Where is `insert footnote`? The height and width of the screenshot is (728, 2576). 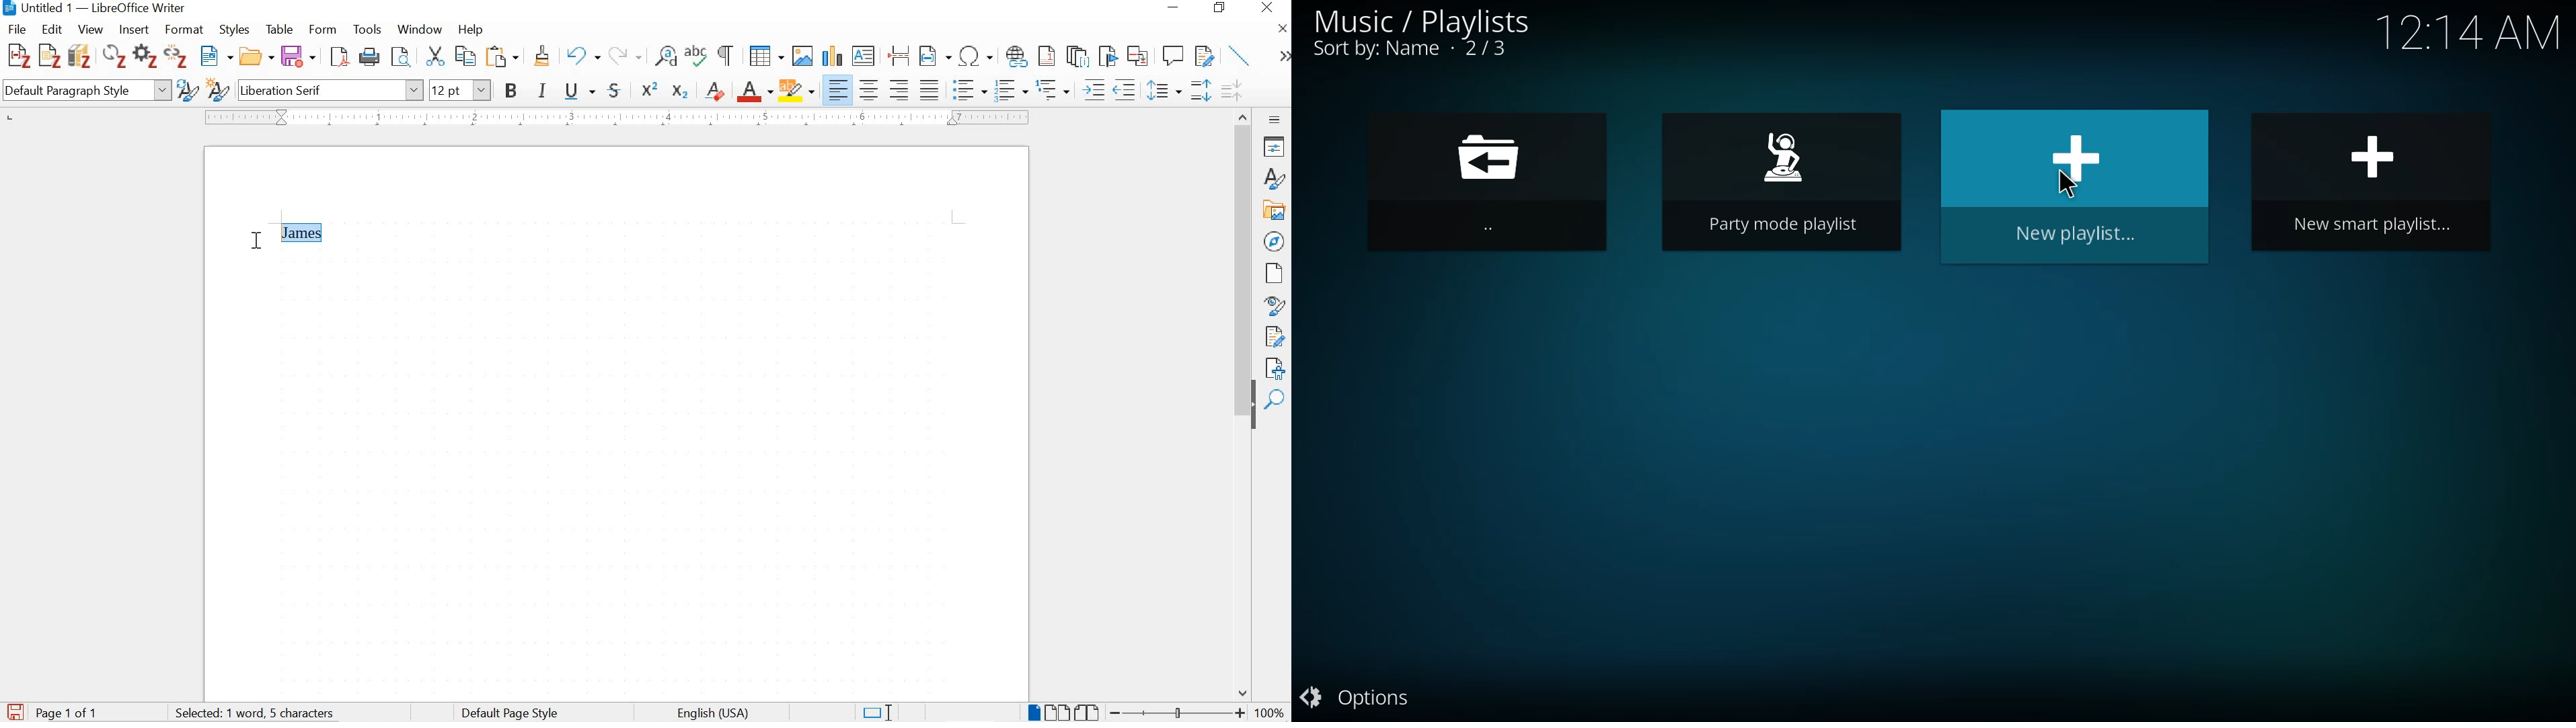
insert footnote is located at coordinates (1017, 57).